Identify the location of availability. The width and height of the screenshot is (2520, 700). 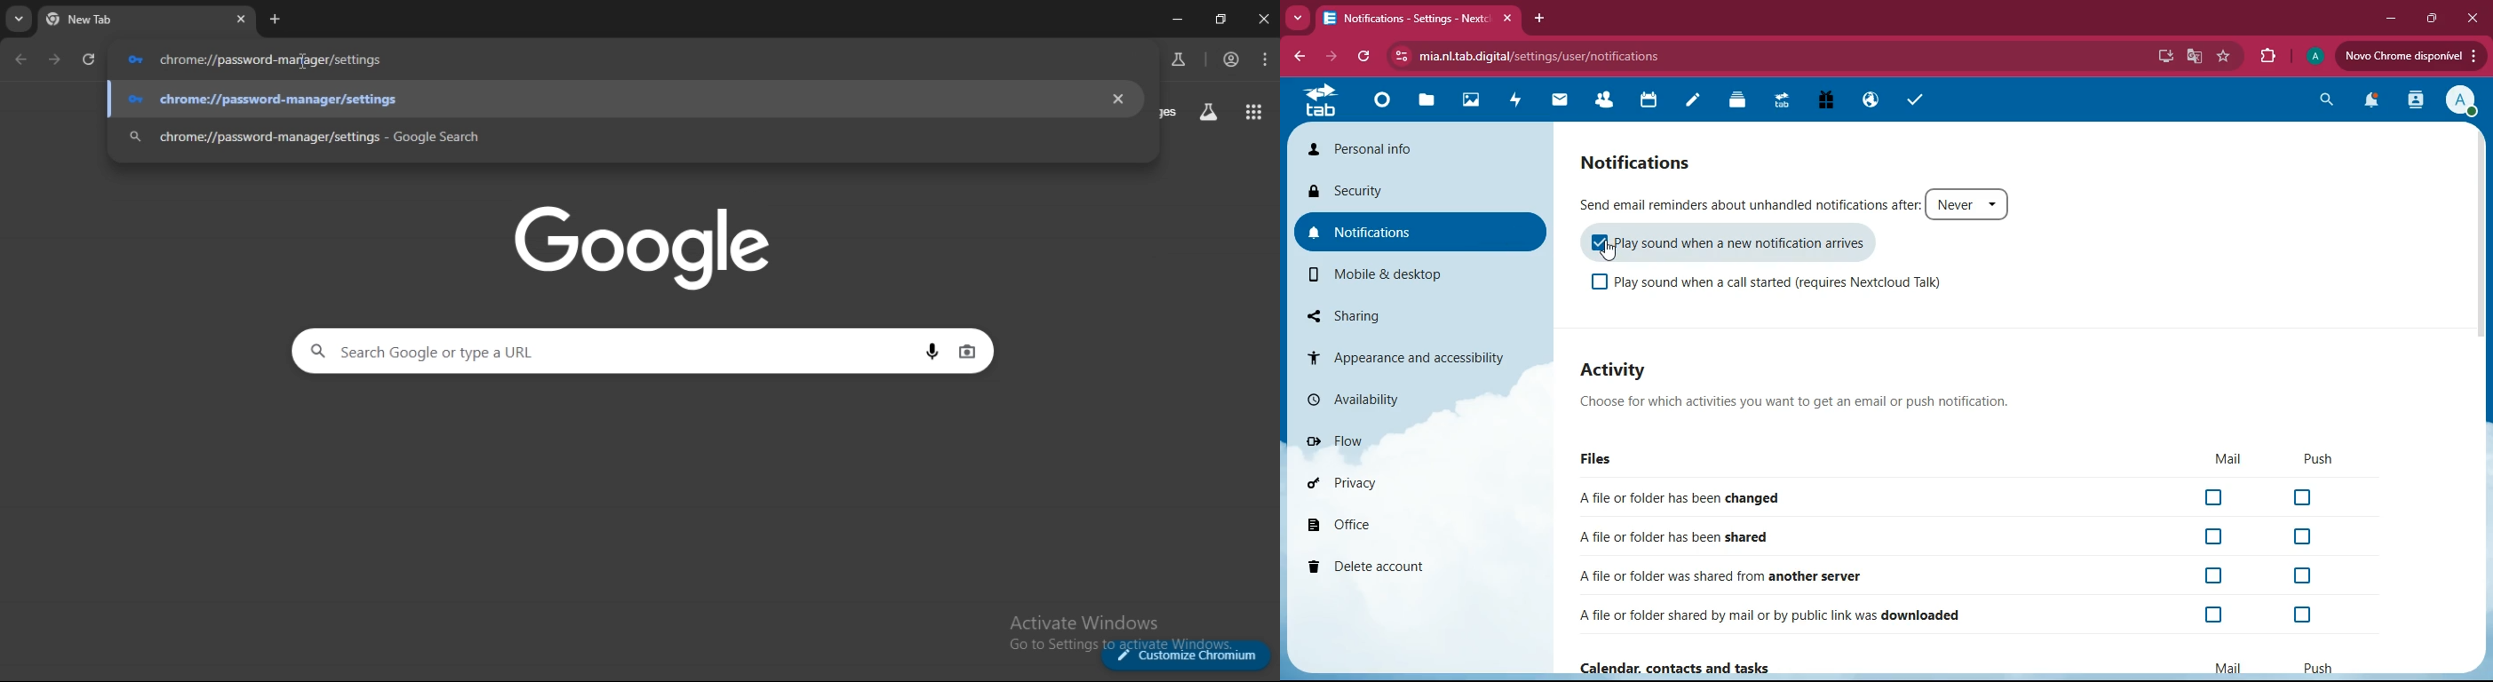
(1399, 395).